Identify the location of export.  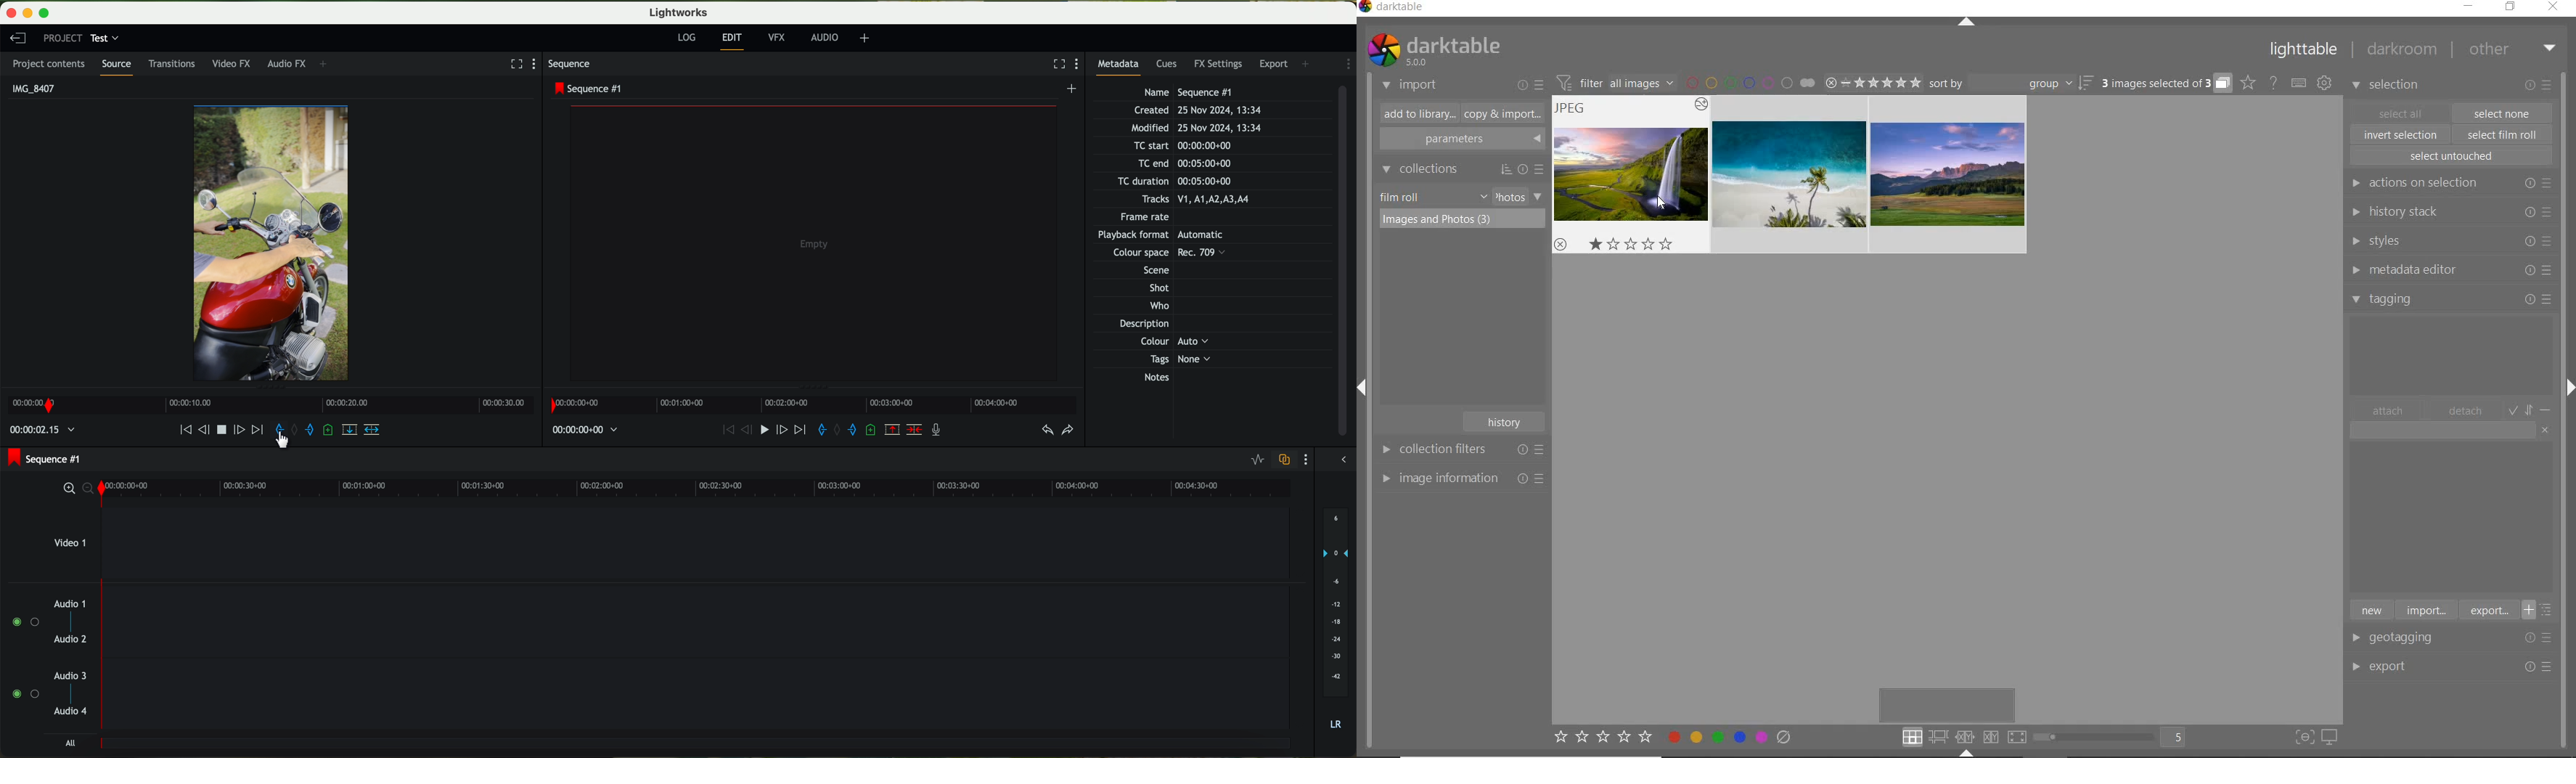
(2405, 665).